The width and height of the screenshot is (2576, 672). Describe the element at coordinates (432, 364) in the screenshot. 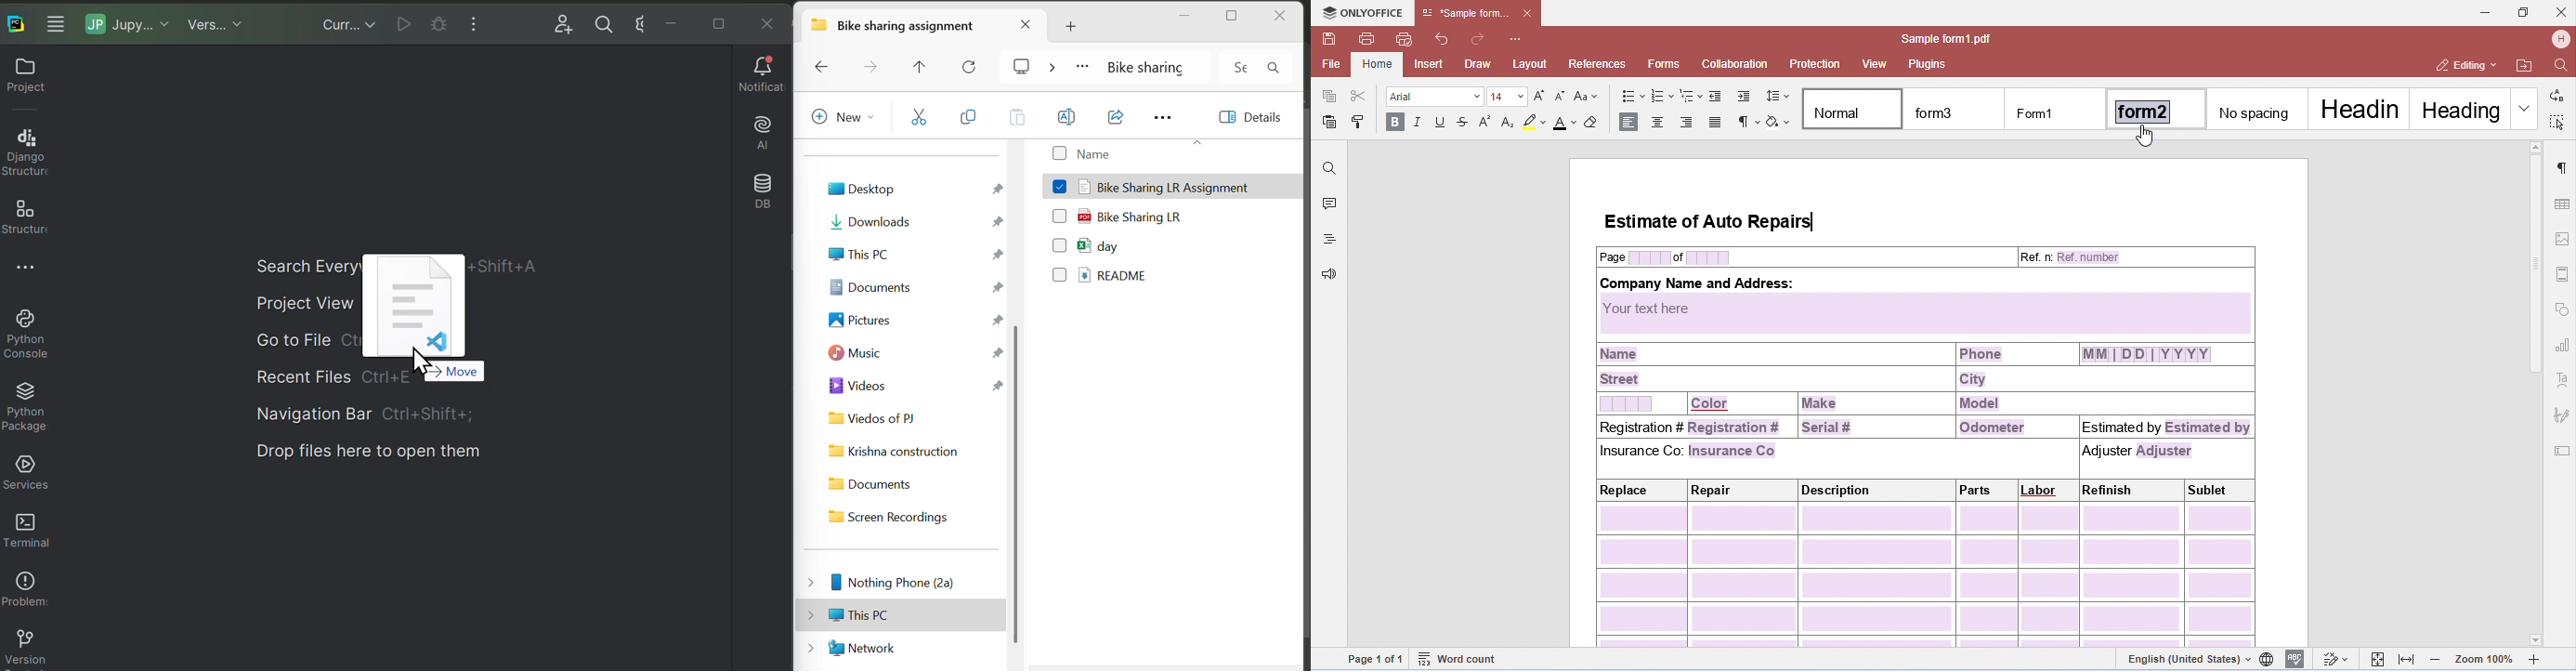

I see `Cursor` at that location.